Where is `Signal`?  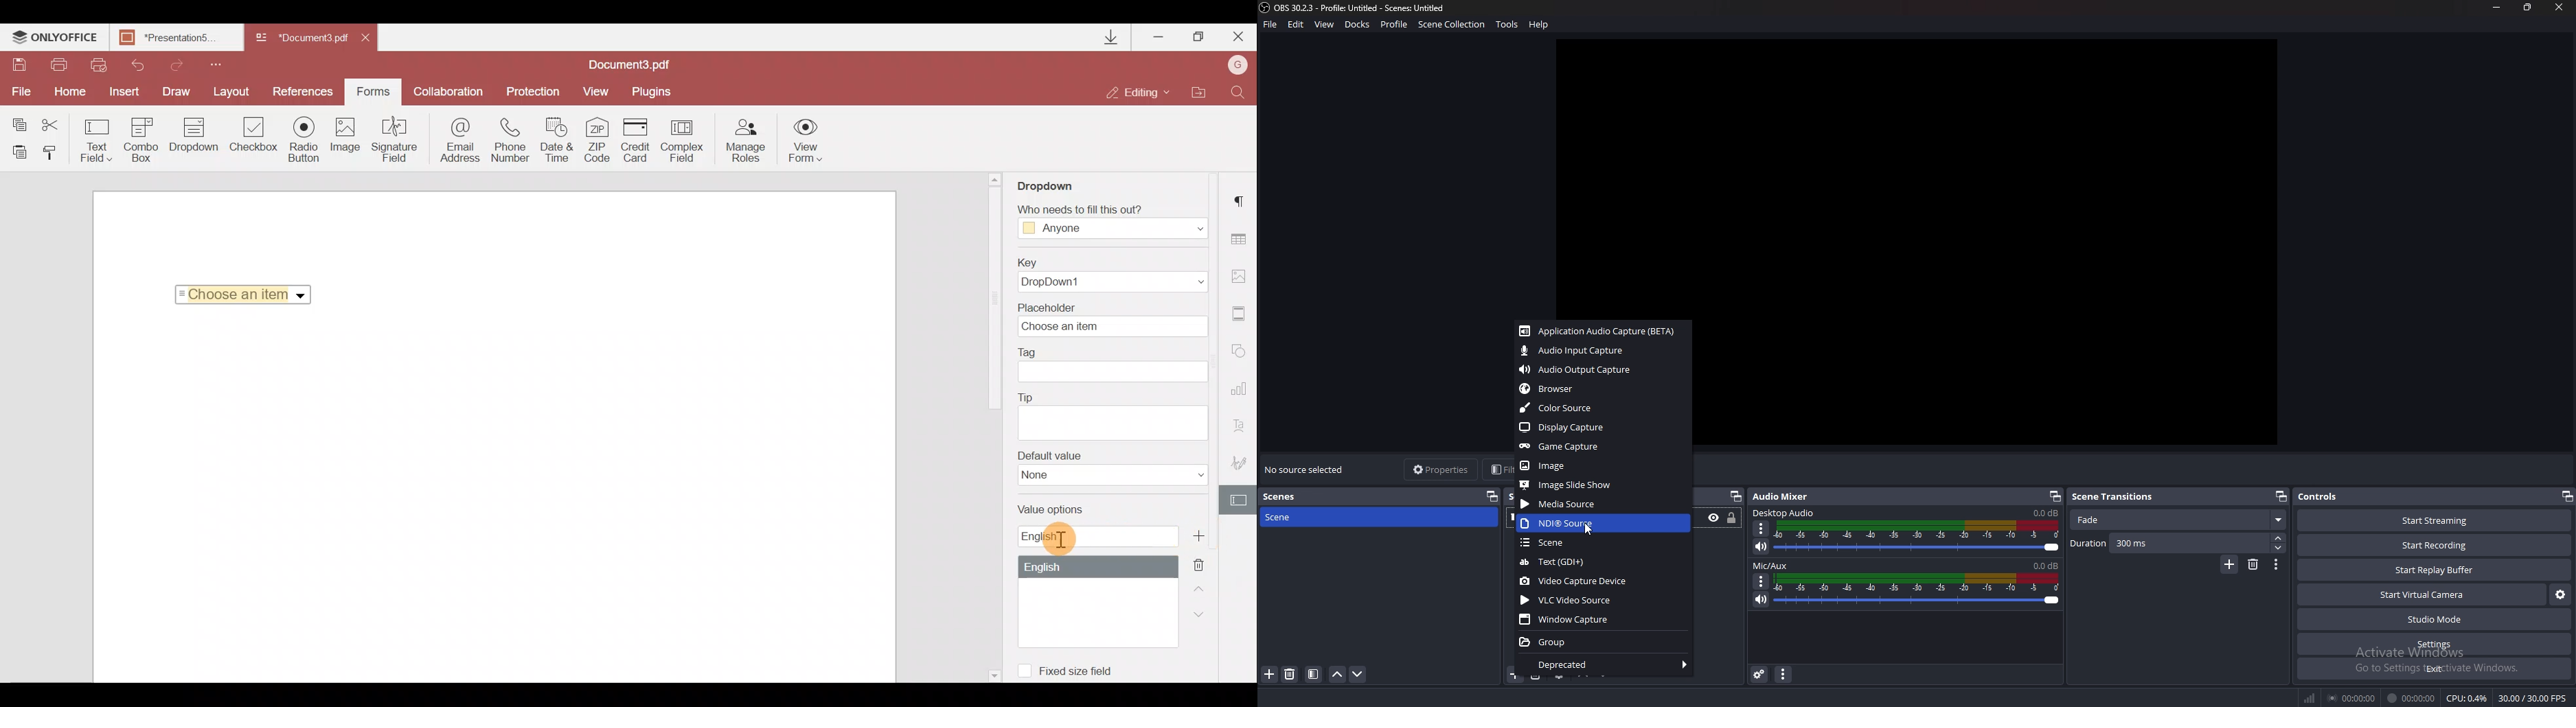
Signal is located at coordinates (2307, 695).